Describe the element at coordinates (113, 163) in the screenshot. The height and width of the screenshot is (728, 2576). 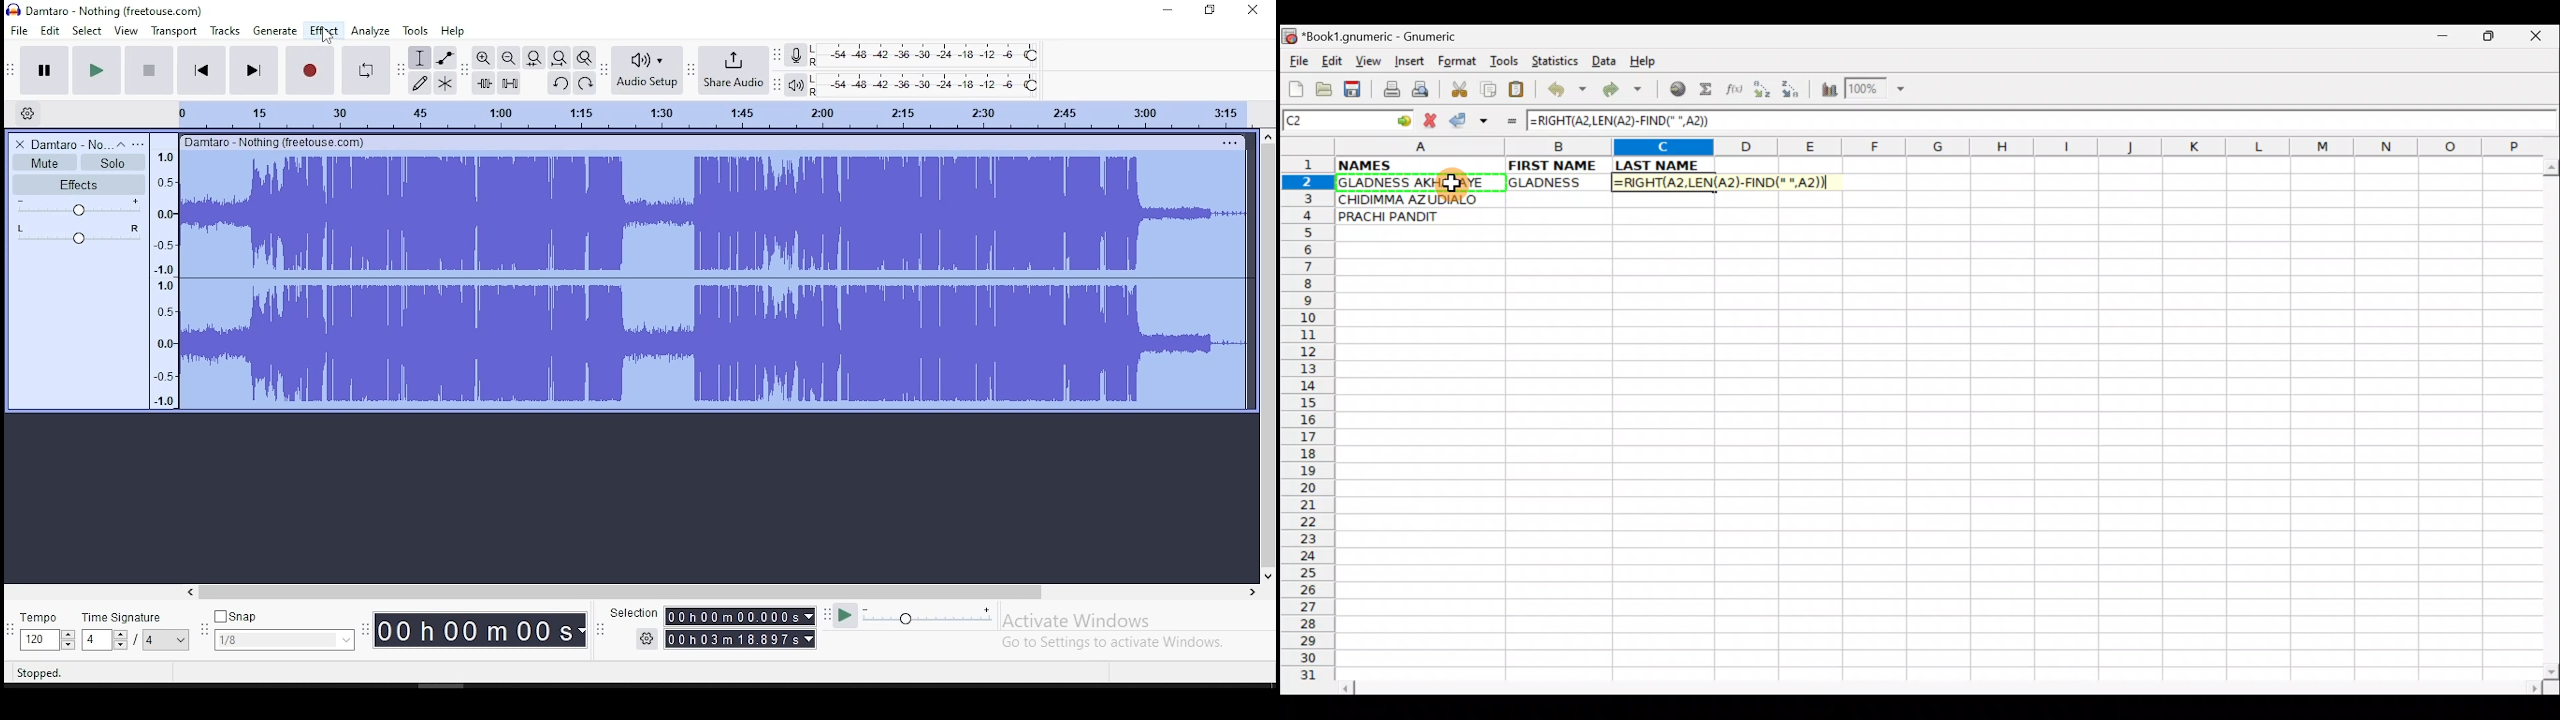
I see `solo` at that location.